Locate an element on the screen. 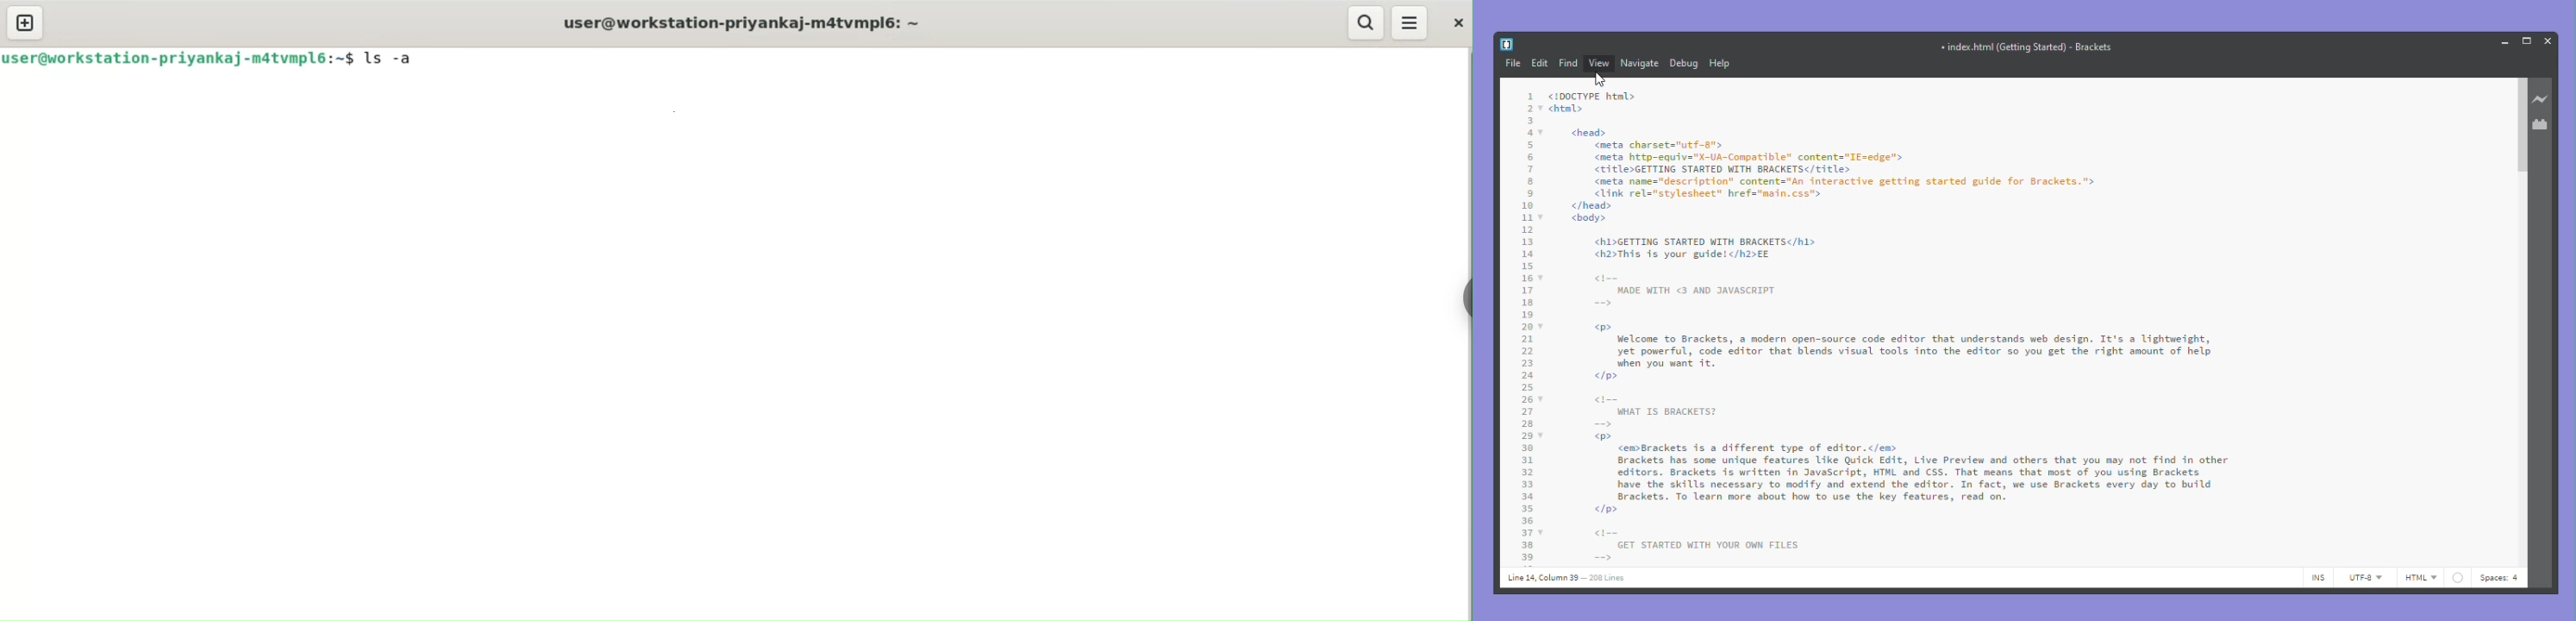 This screenshot has height=644, width=2576. code fold is located at coordinates (1541, 277).